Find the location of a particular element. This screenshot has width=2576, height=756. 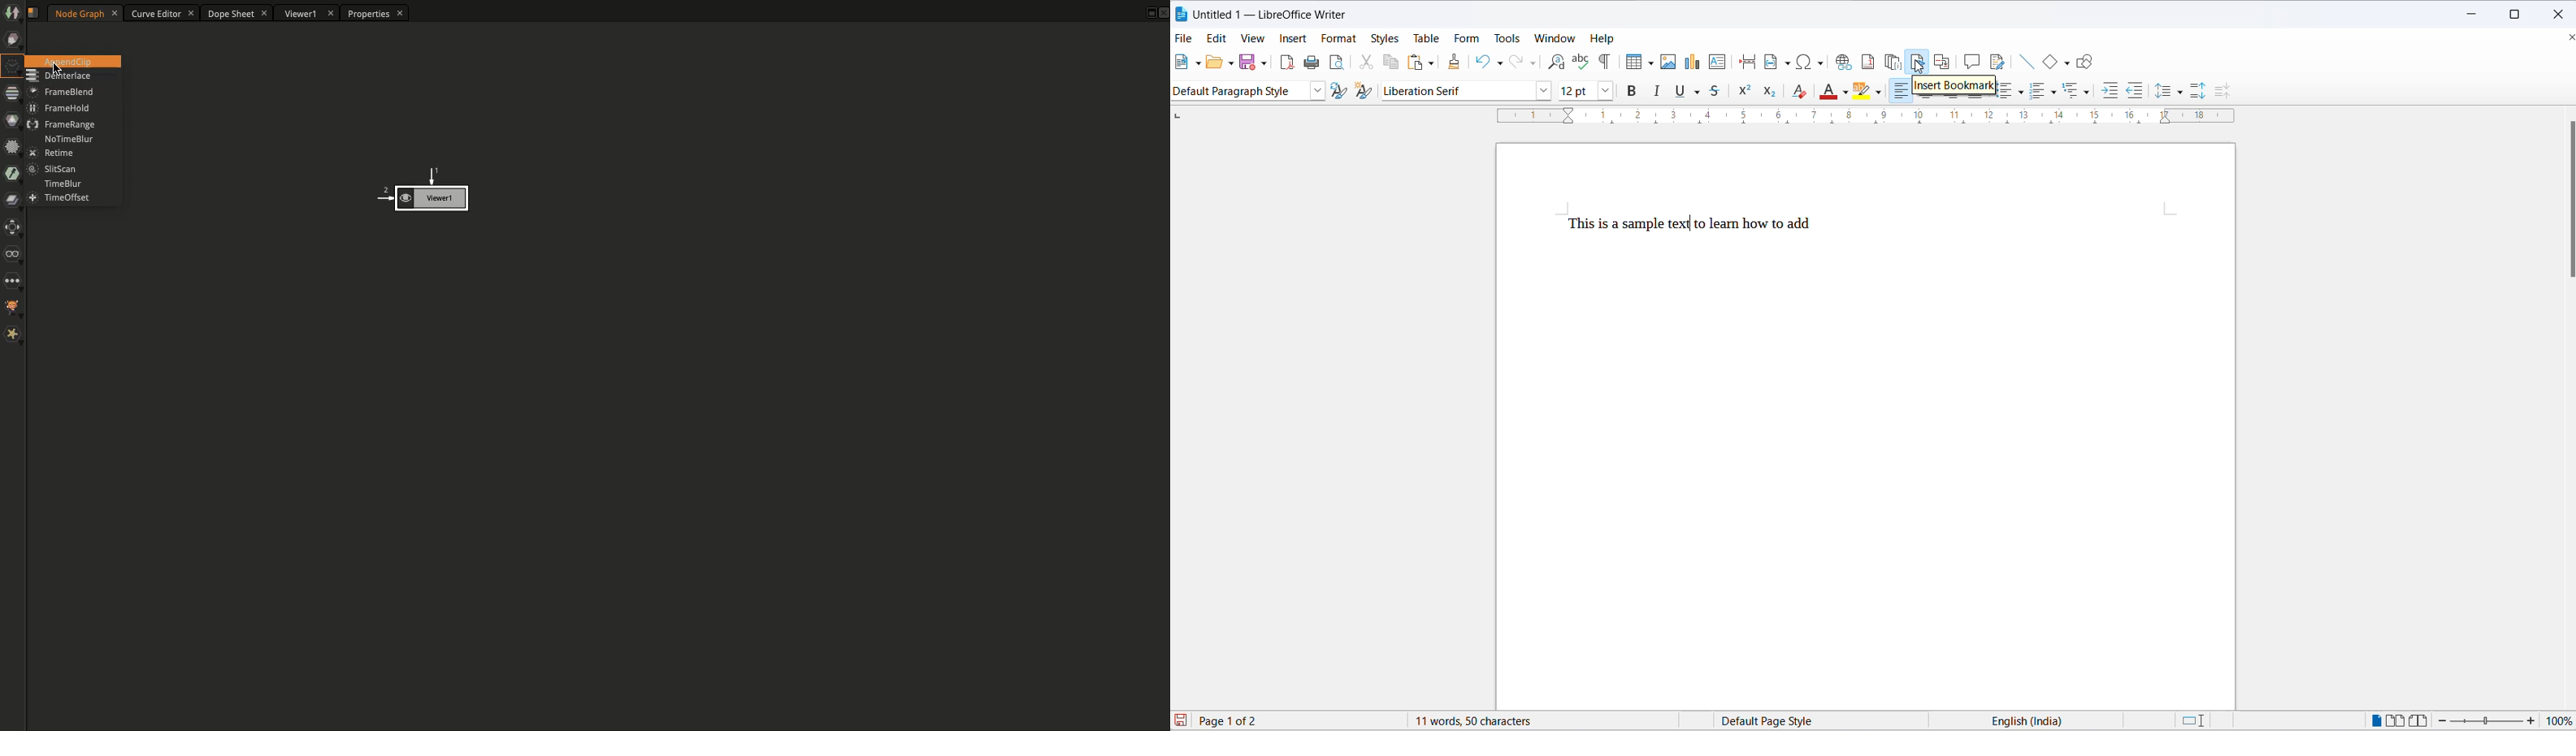

increase paragraph space is located at coordinates (2204, 93).